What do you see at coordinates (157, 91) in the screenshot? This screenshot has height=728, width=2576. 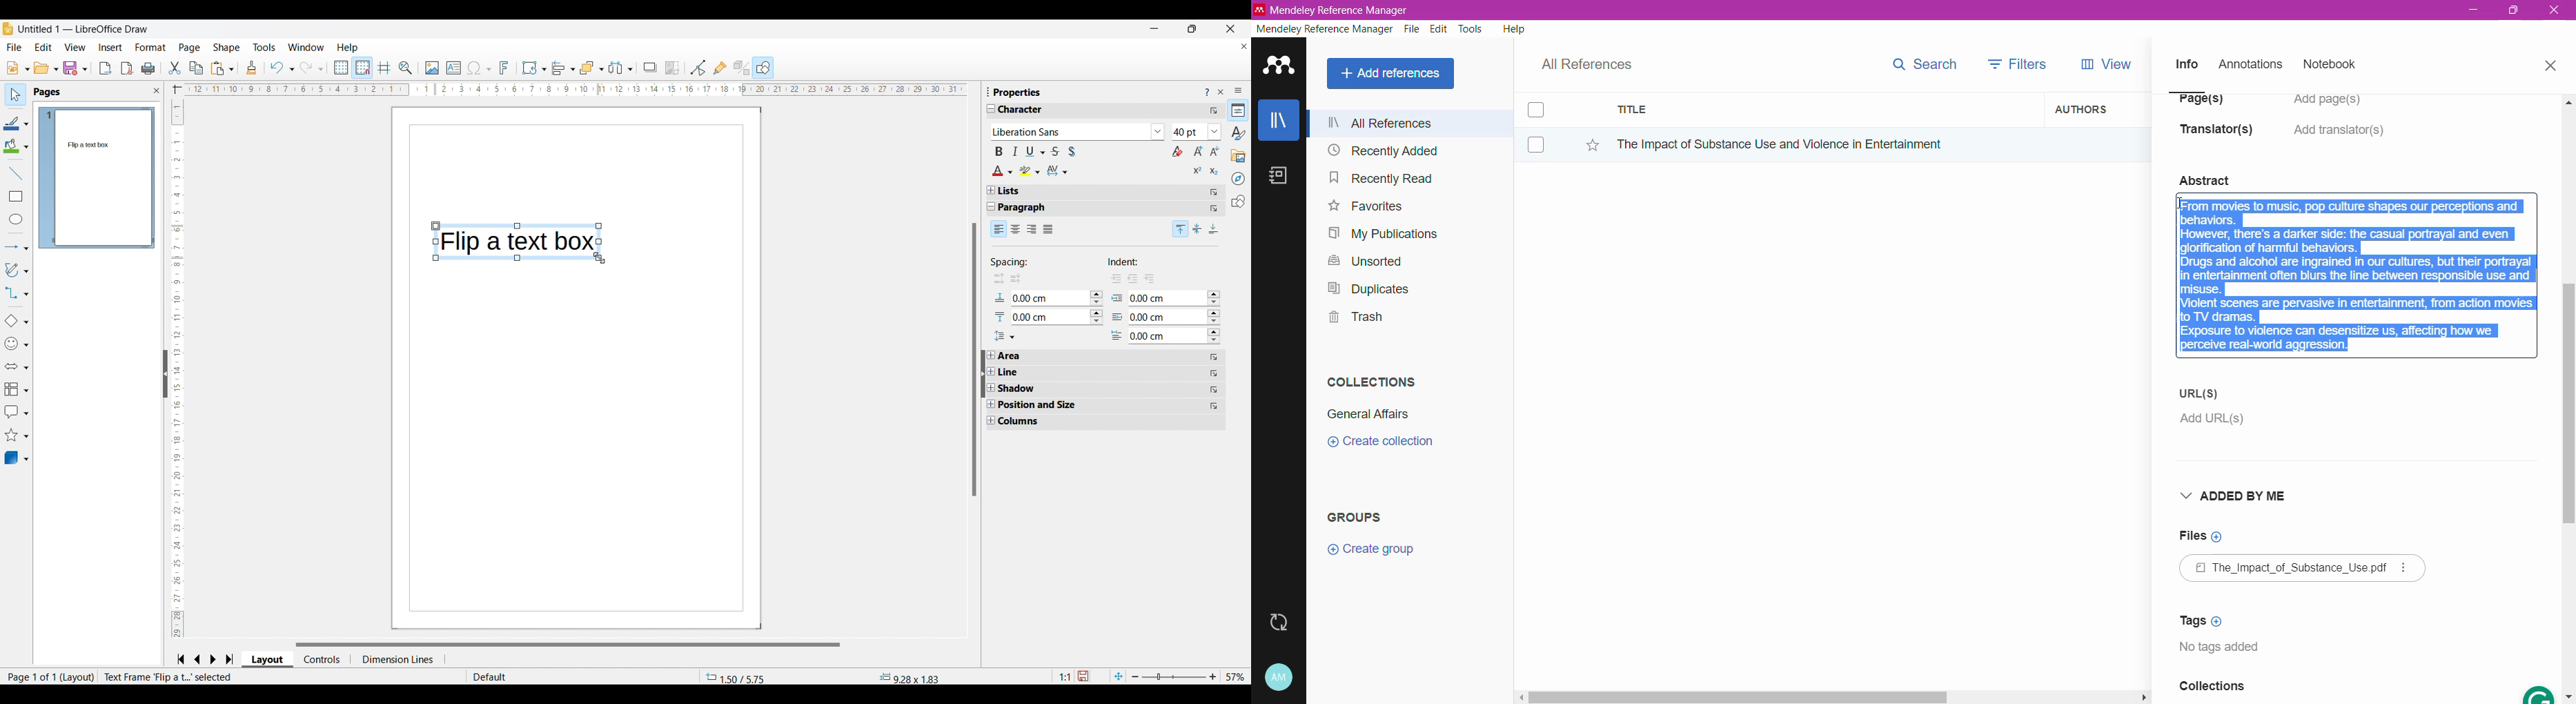 I see `Close sidebar` at bounding box center [157, 91].